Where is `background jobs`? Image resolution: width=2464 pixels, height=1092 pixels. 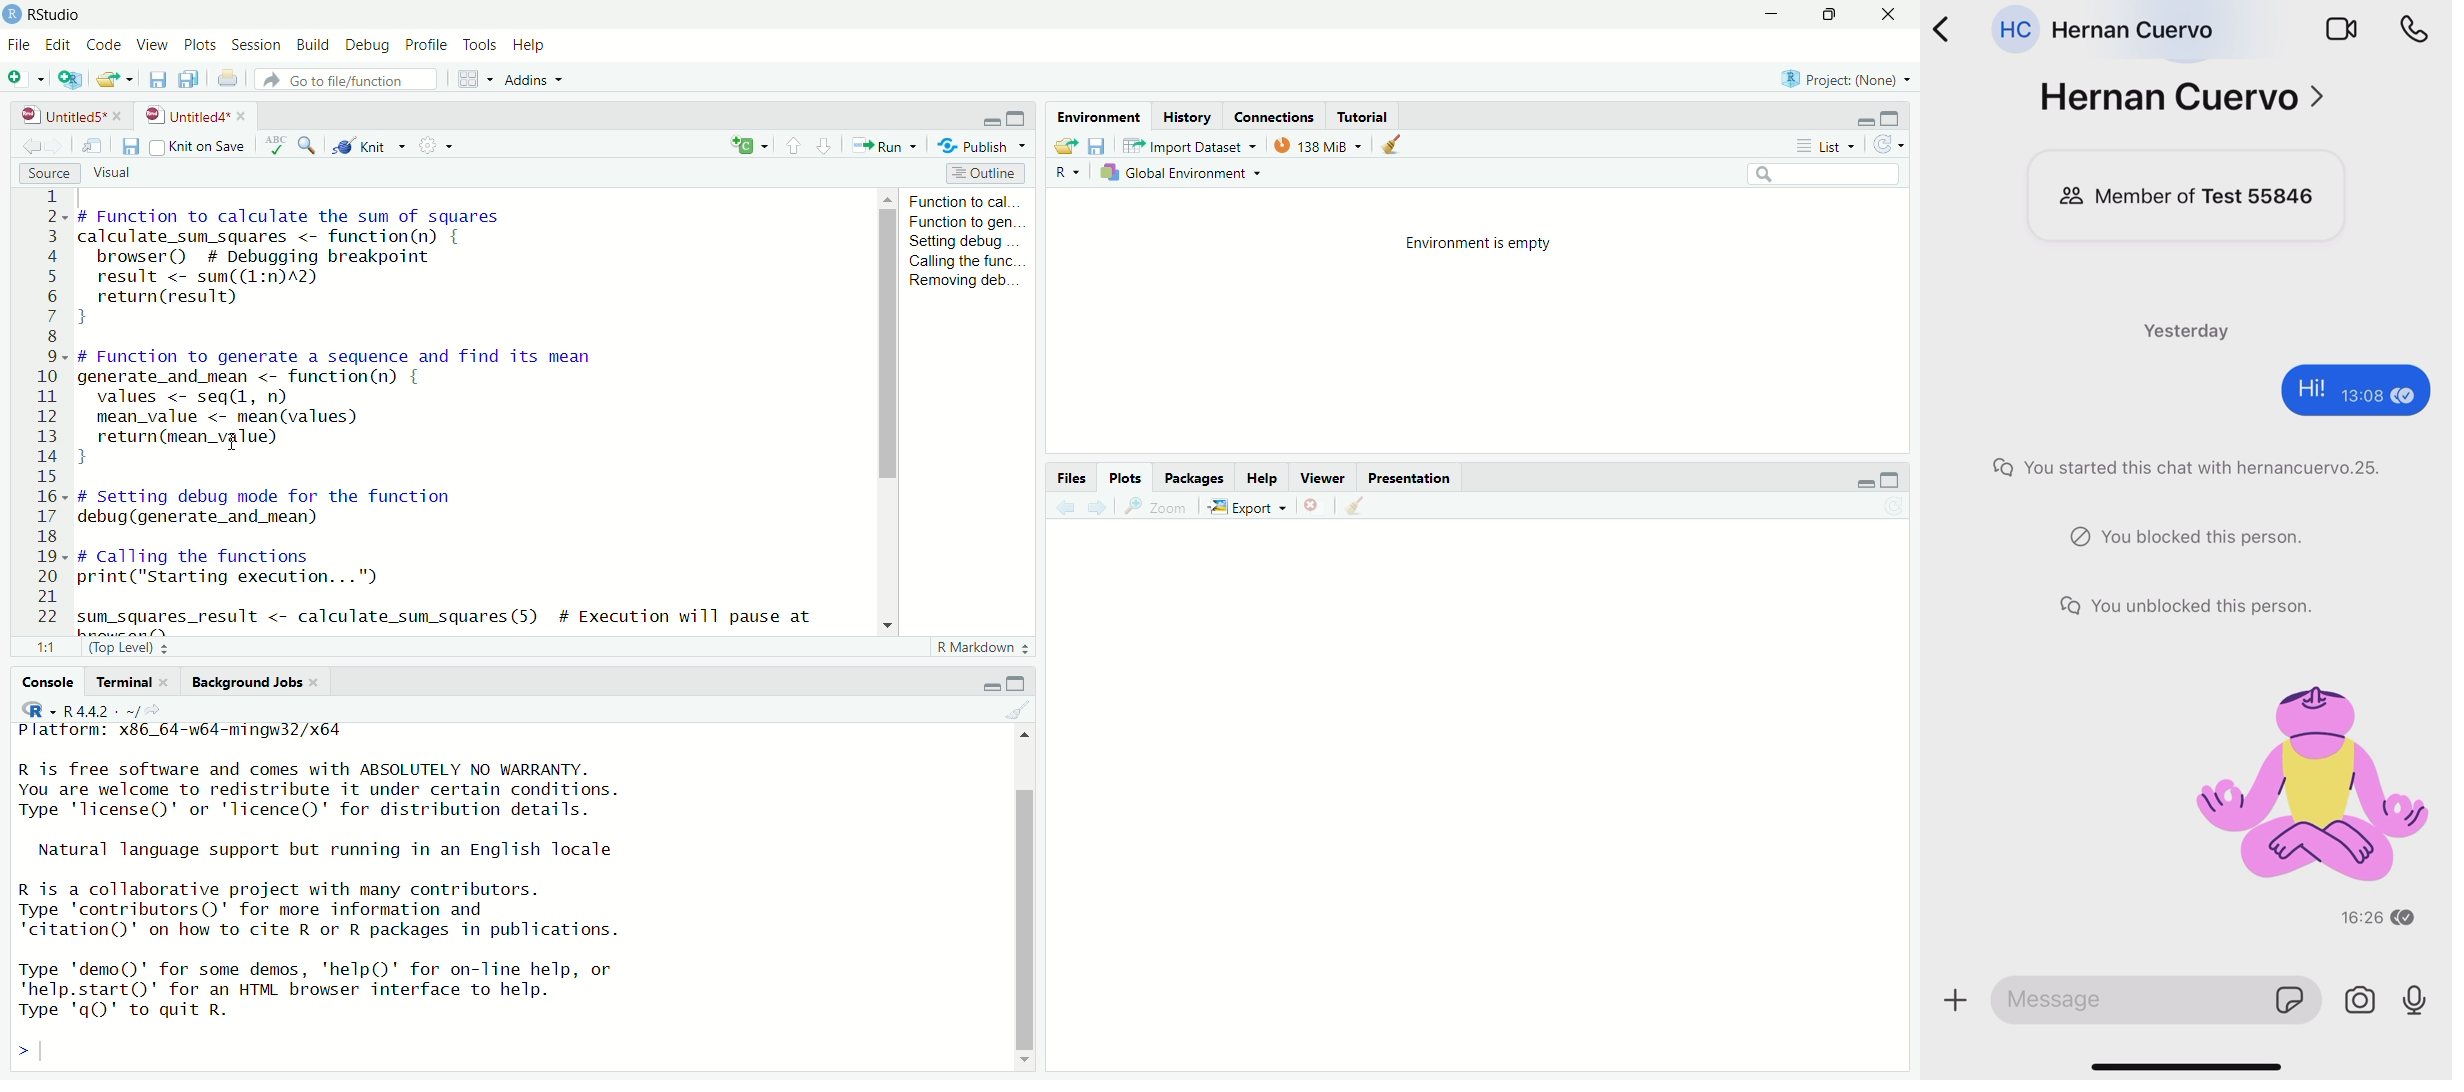
background jobs is located at coordinates (246, 681).